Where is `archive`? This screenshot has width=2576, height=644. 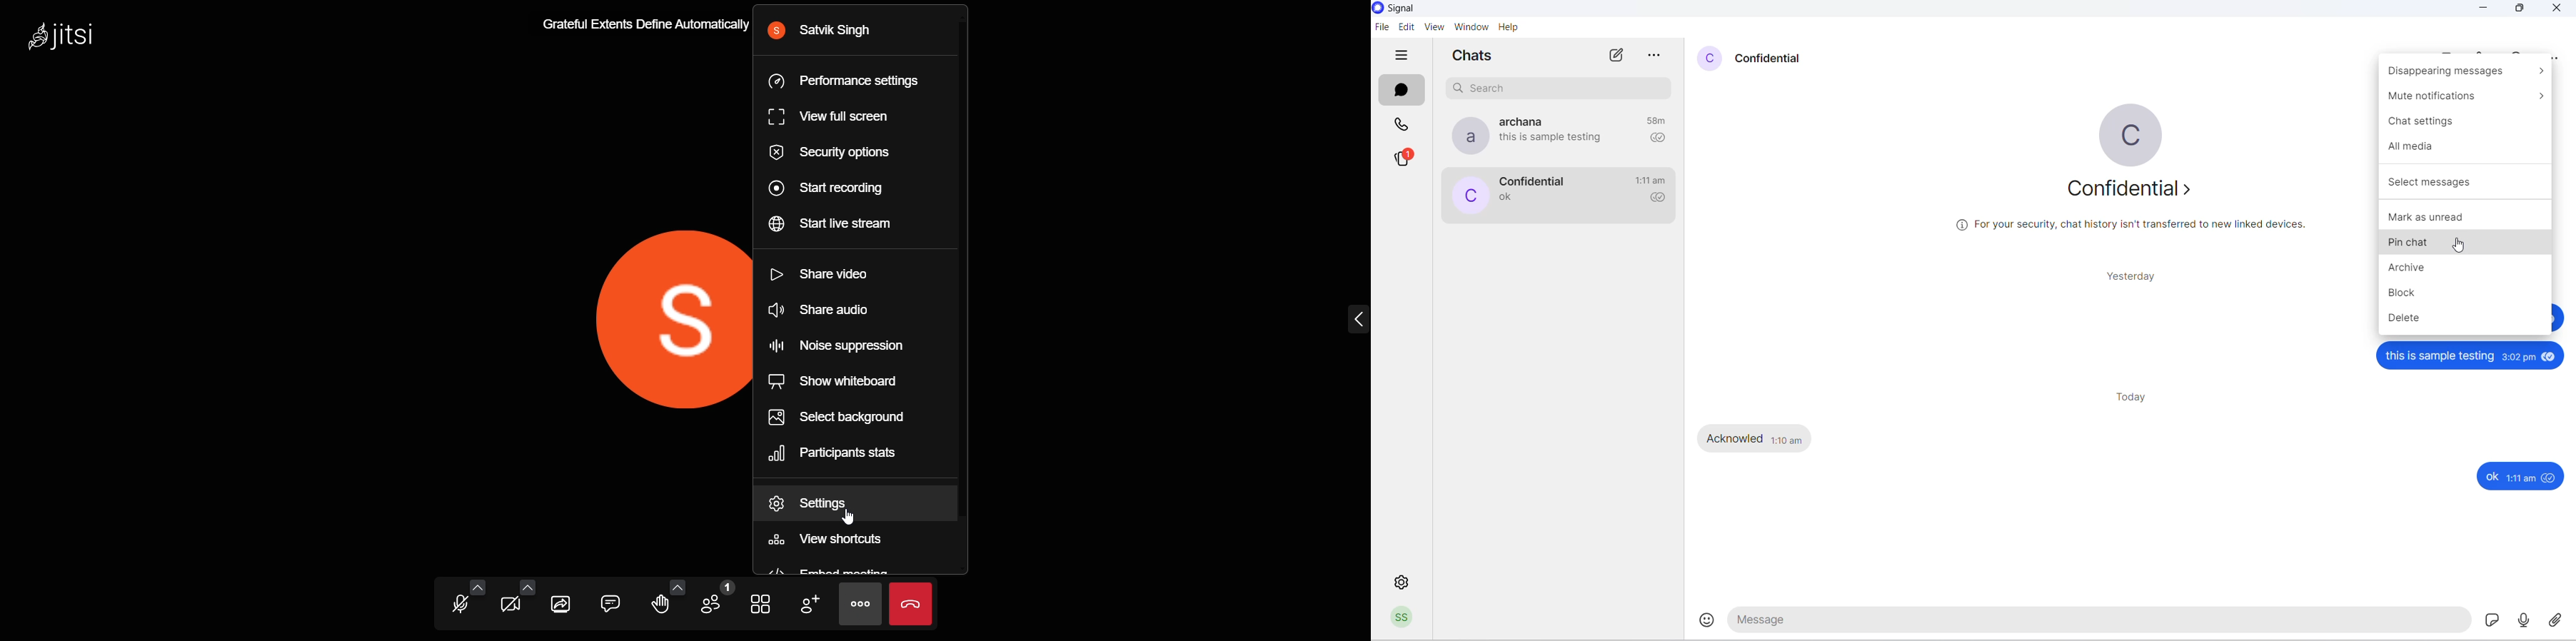 archive is located at coordinates (2466, 269).